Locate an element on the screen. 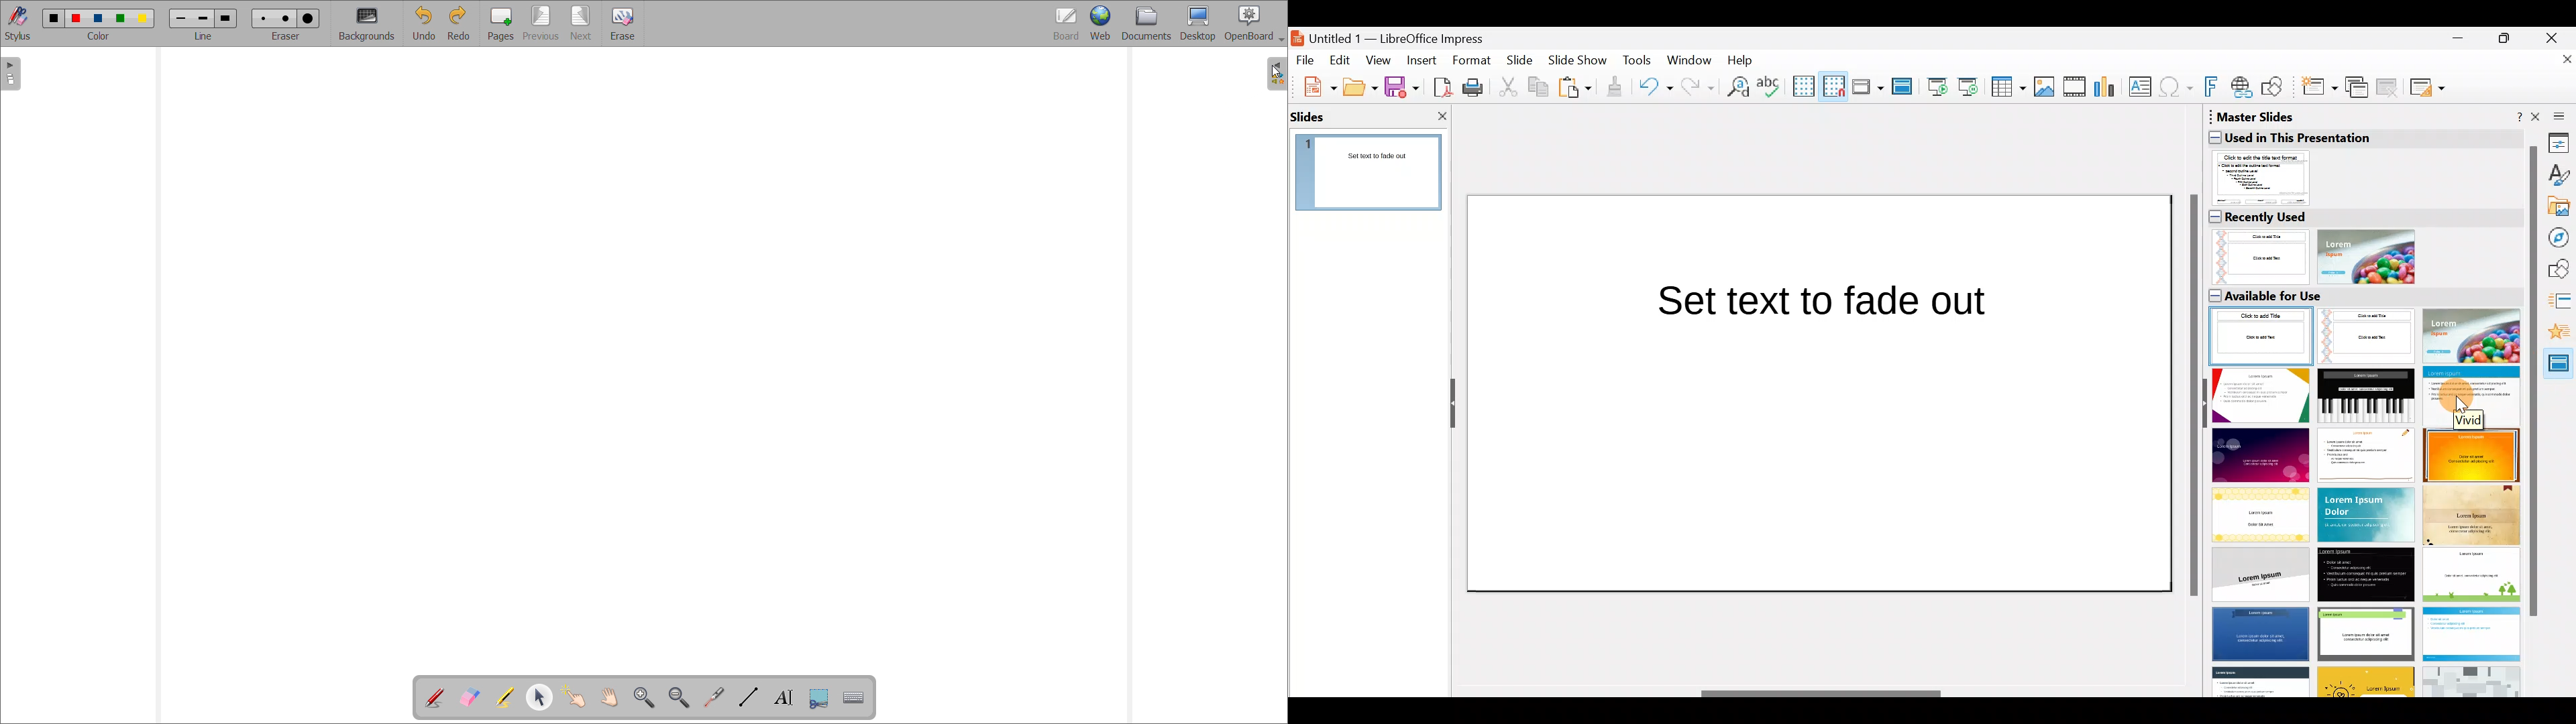 This screenshot has height=728, width=2576. Insert special characters is located at coordinates (2178, 88).